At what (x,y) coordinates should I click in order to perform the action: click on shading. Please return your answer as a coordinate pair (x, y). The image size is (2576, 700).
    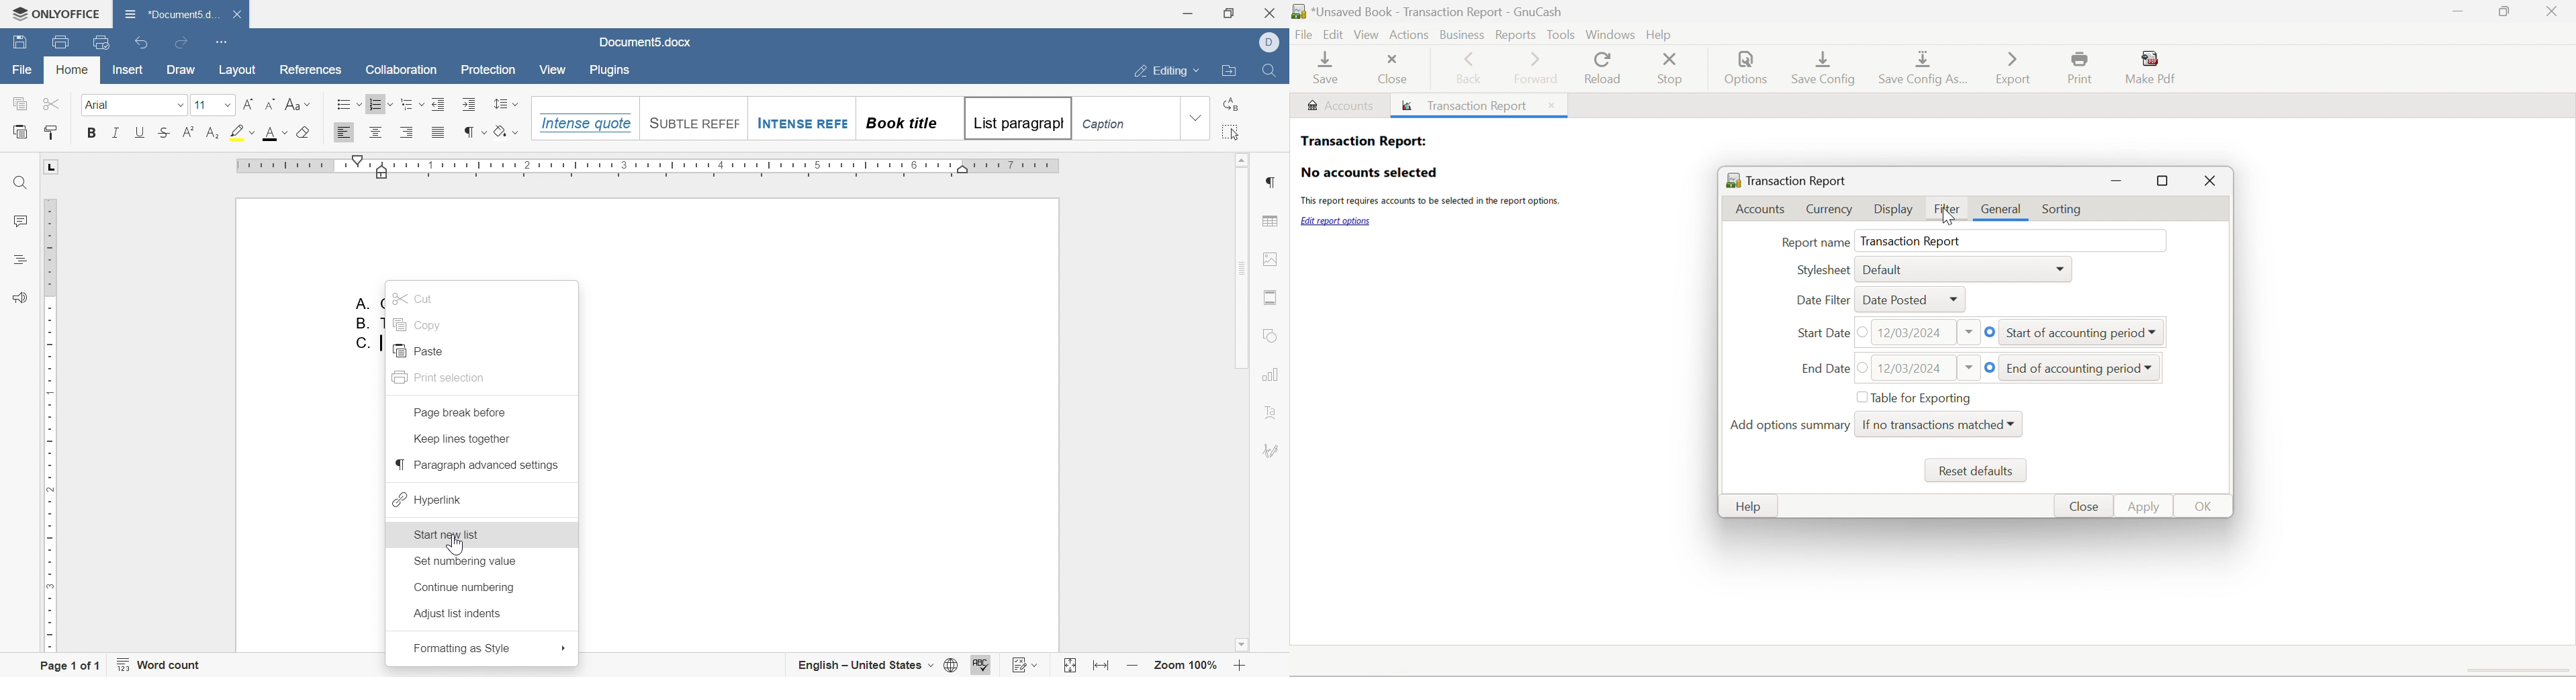
    Looking at the image, I should click on (504, 130).